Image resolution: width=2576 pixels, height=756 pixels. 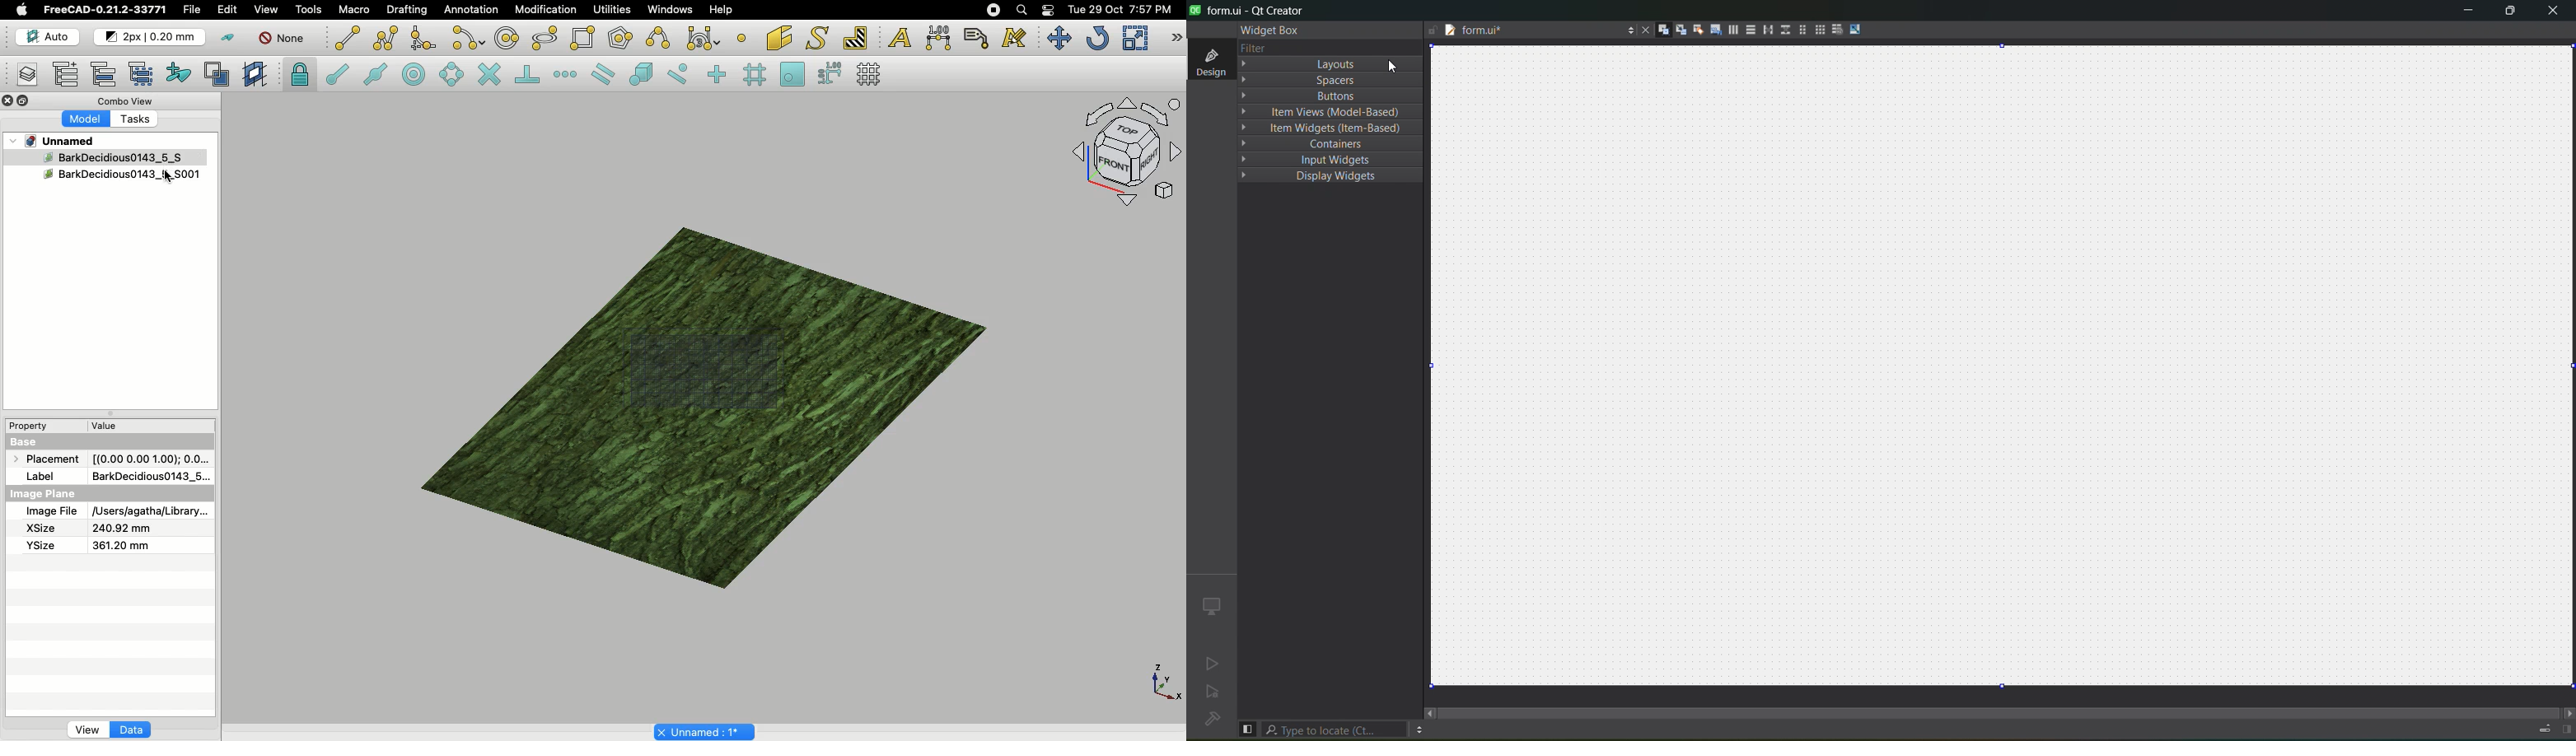 I want to click on Snap intersection, so click(x=490, y=76).